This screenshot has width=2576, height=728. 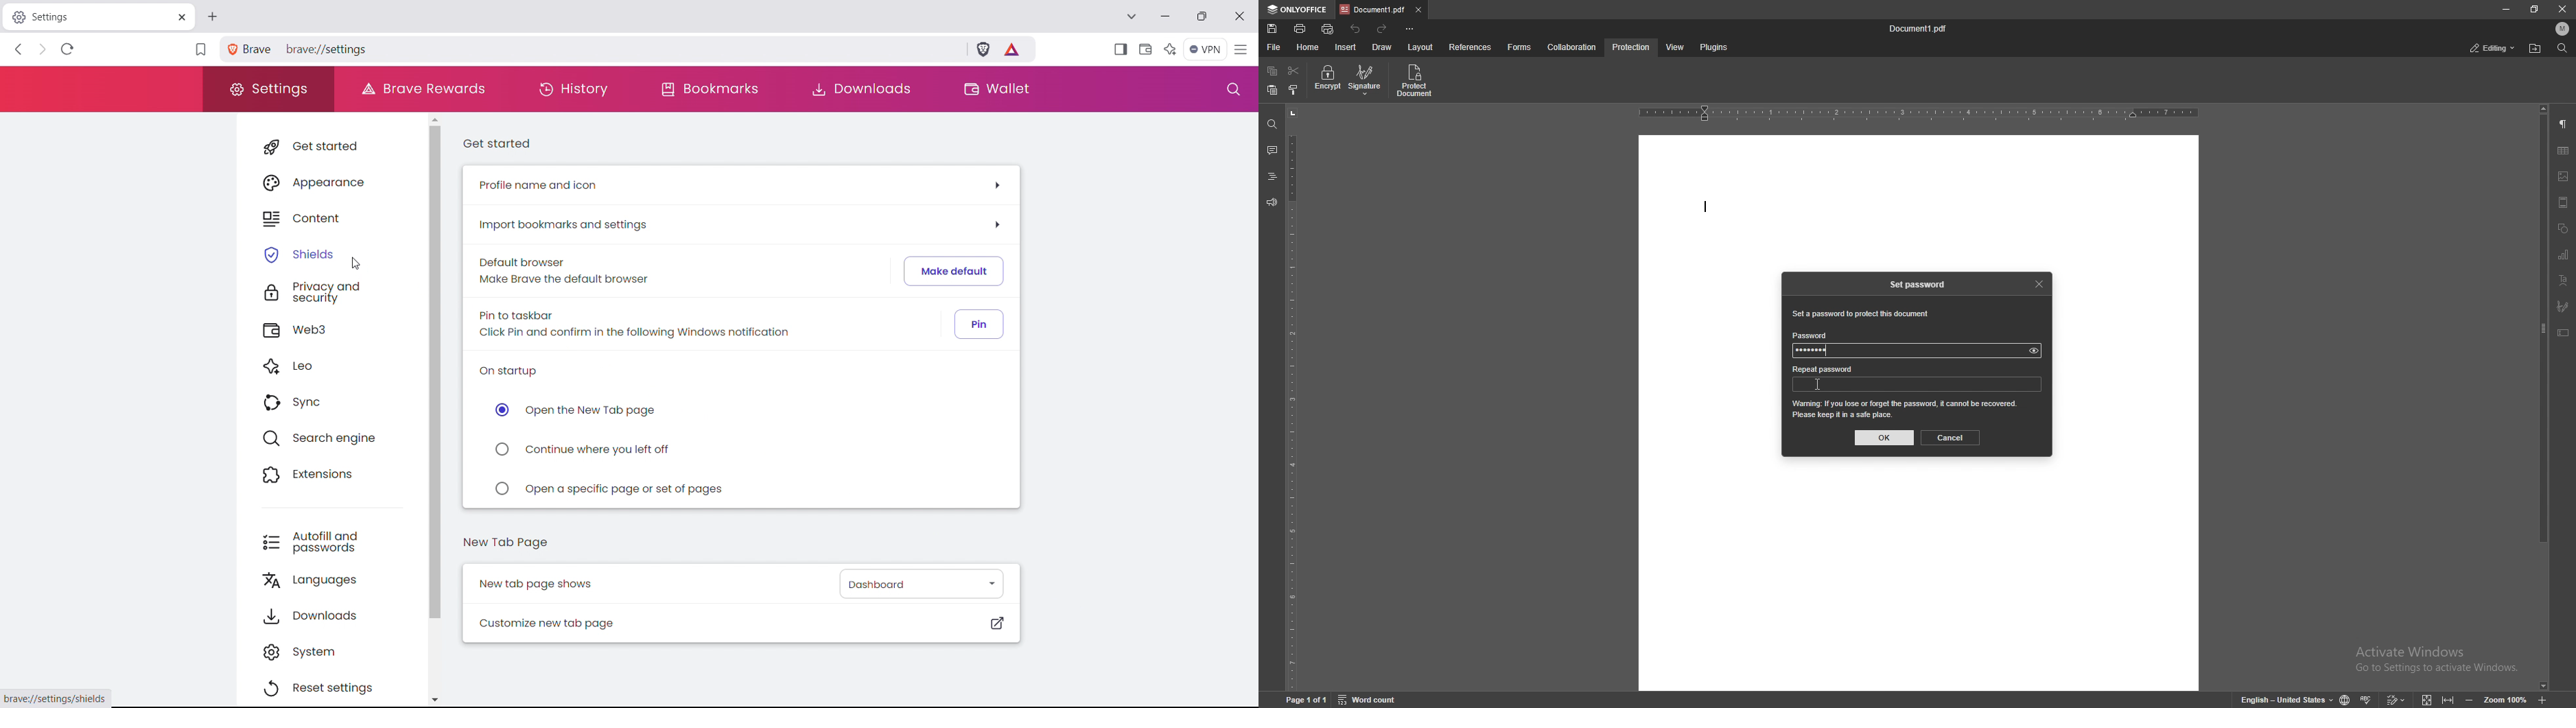 I want to click on encrypt, so click(x=1329, y=80).